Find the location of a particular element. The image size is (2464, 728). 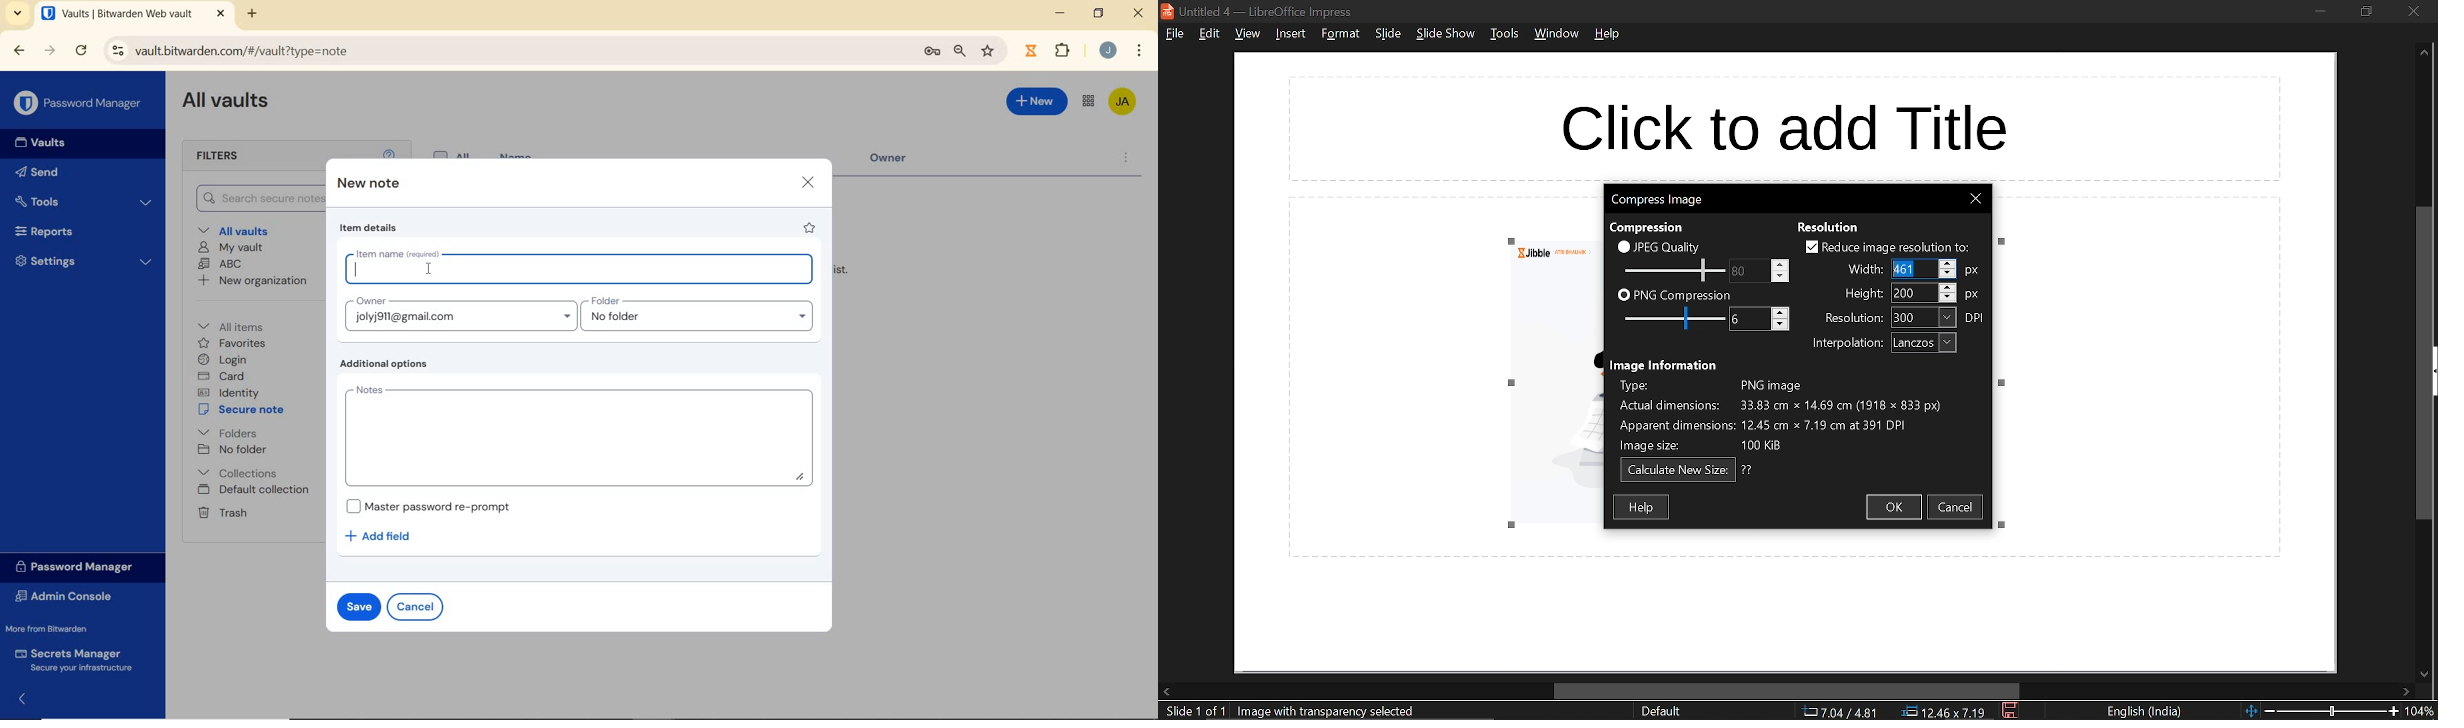

Decrease  is located at coordinates (1949, 298).